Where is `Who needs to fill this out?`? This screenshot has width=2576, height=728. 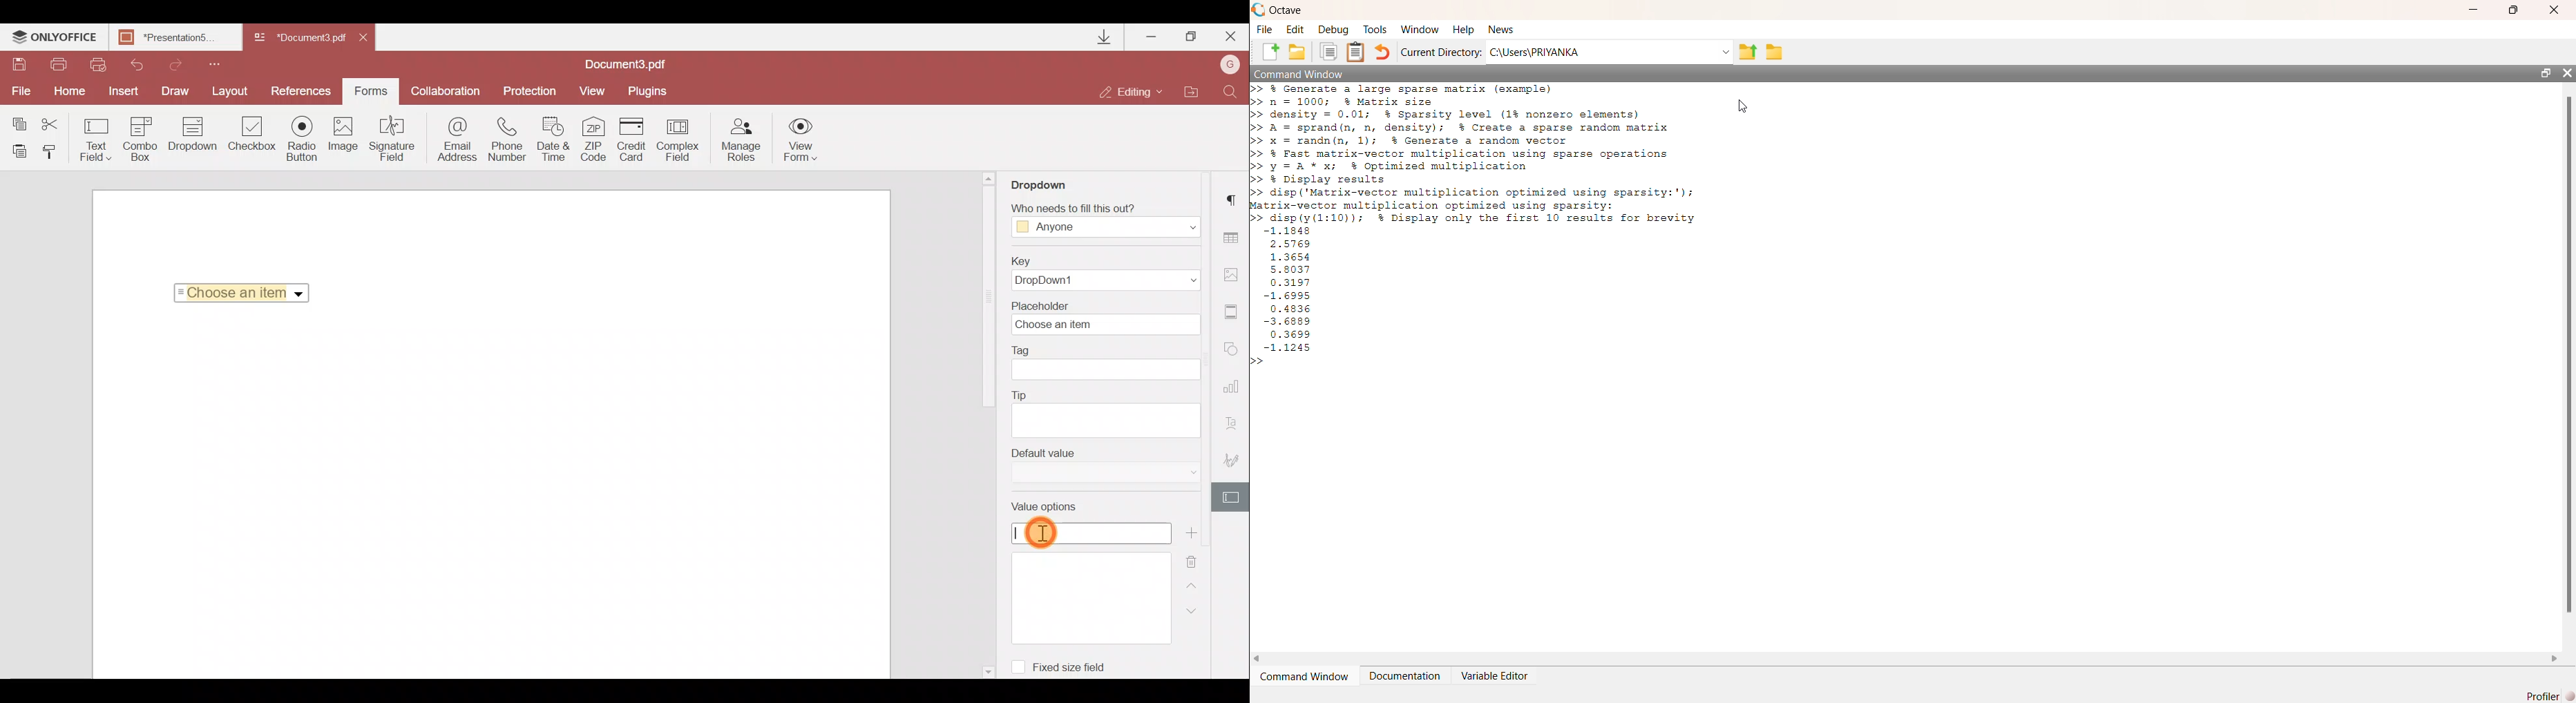 Who needs to fill this out? is located at coordinates (1106, 216).